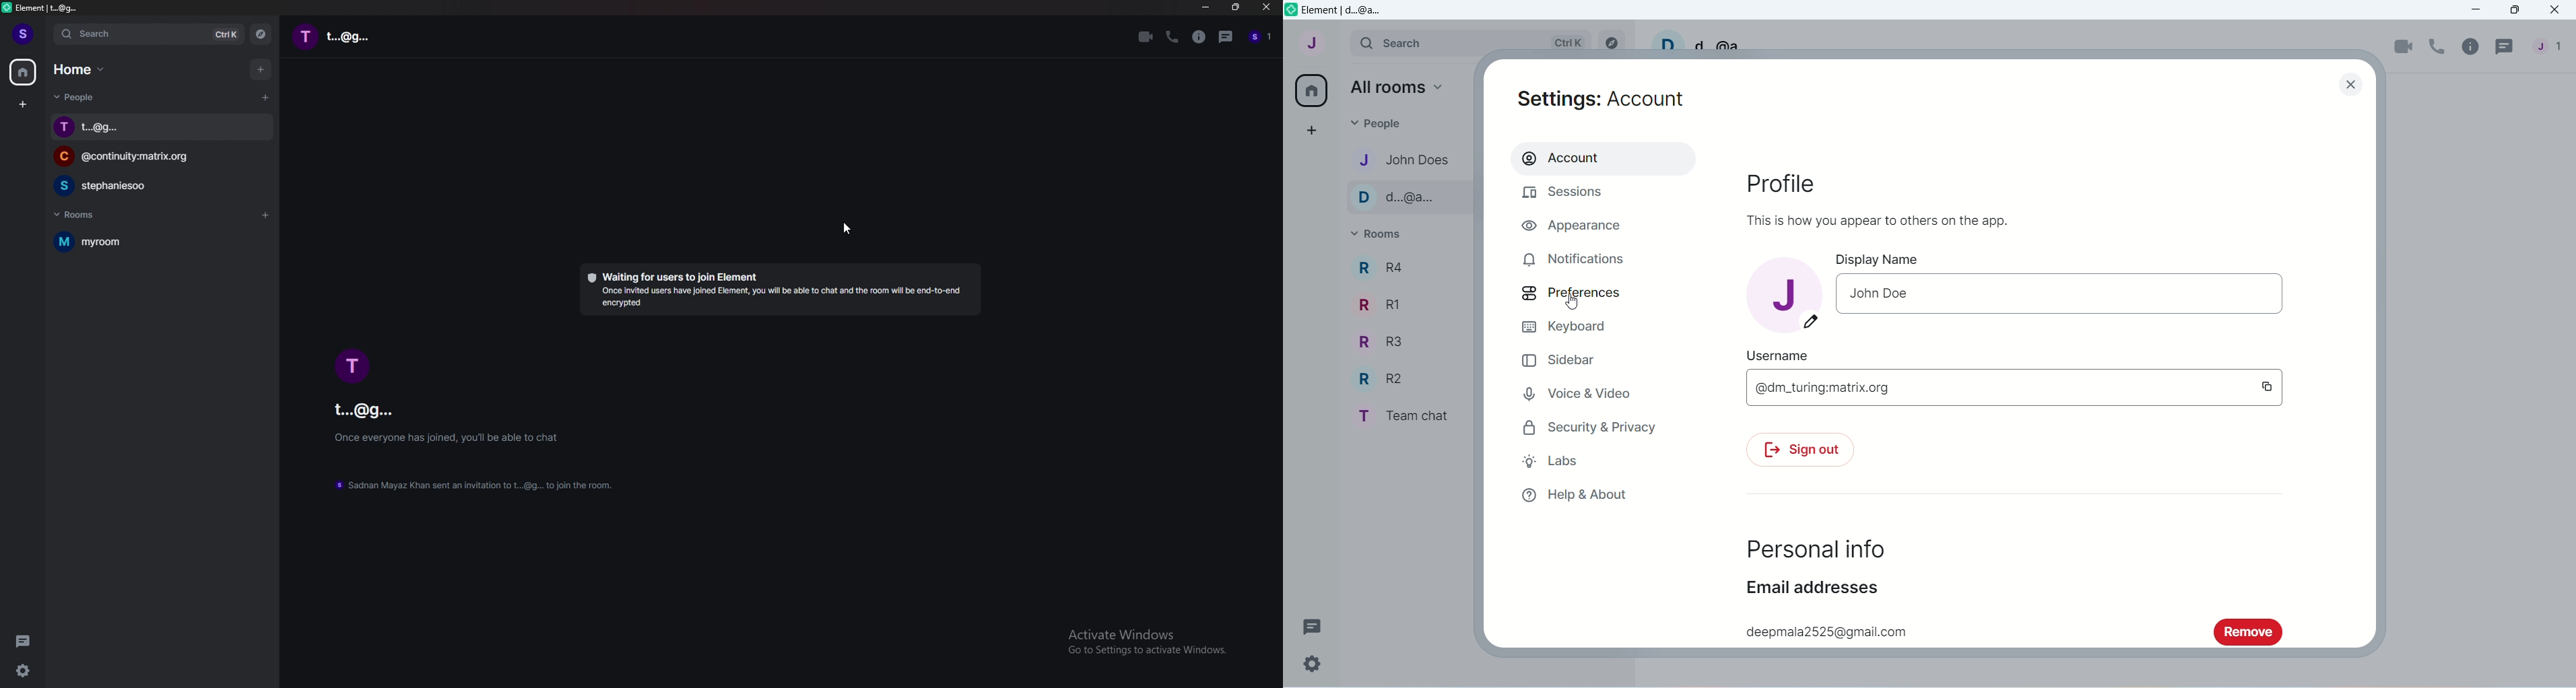 Image resolution: width=2576 pixels, height=700 pixels. I want to click on Account, so click(1604, 158).